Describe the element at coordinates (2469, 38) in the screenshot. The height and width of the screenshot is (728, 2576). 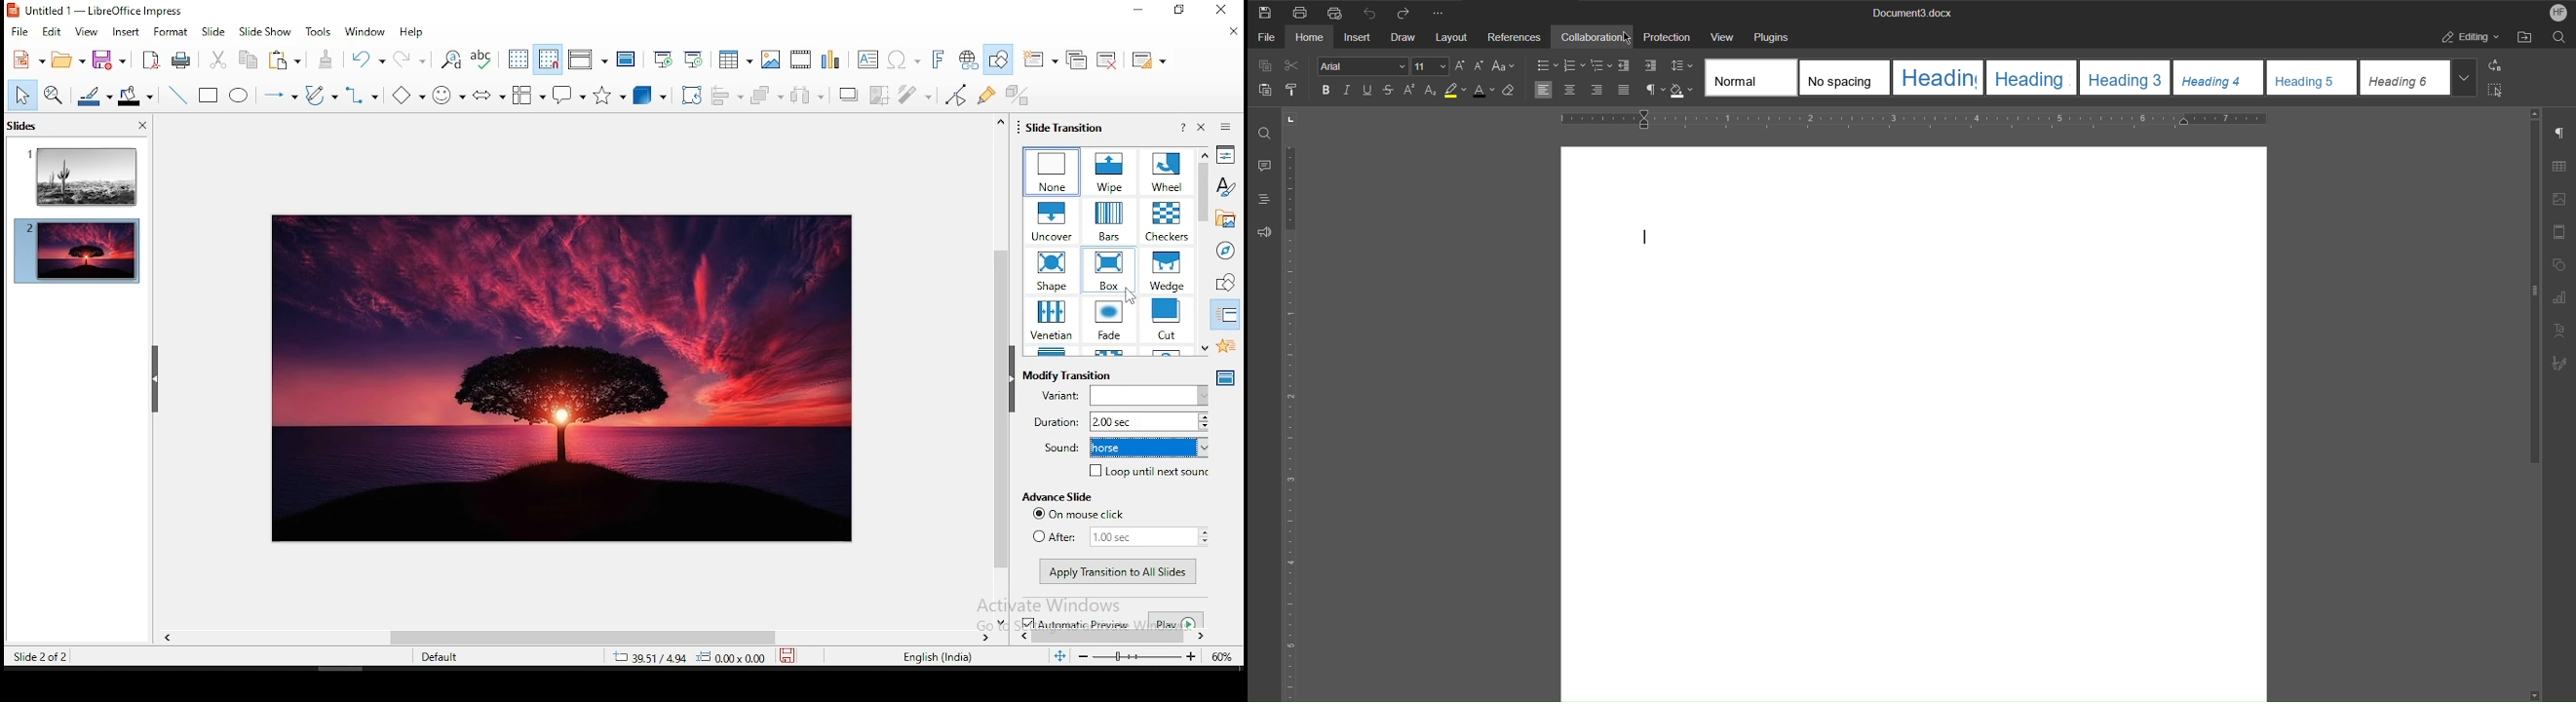
I see `Editing` at that location.